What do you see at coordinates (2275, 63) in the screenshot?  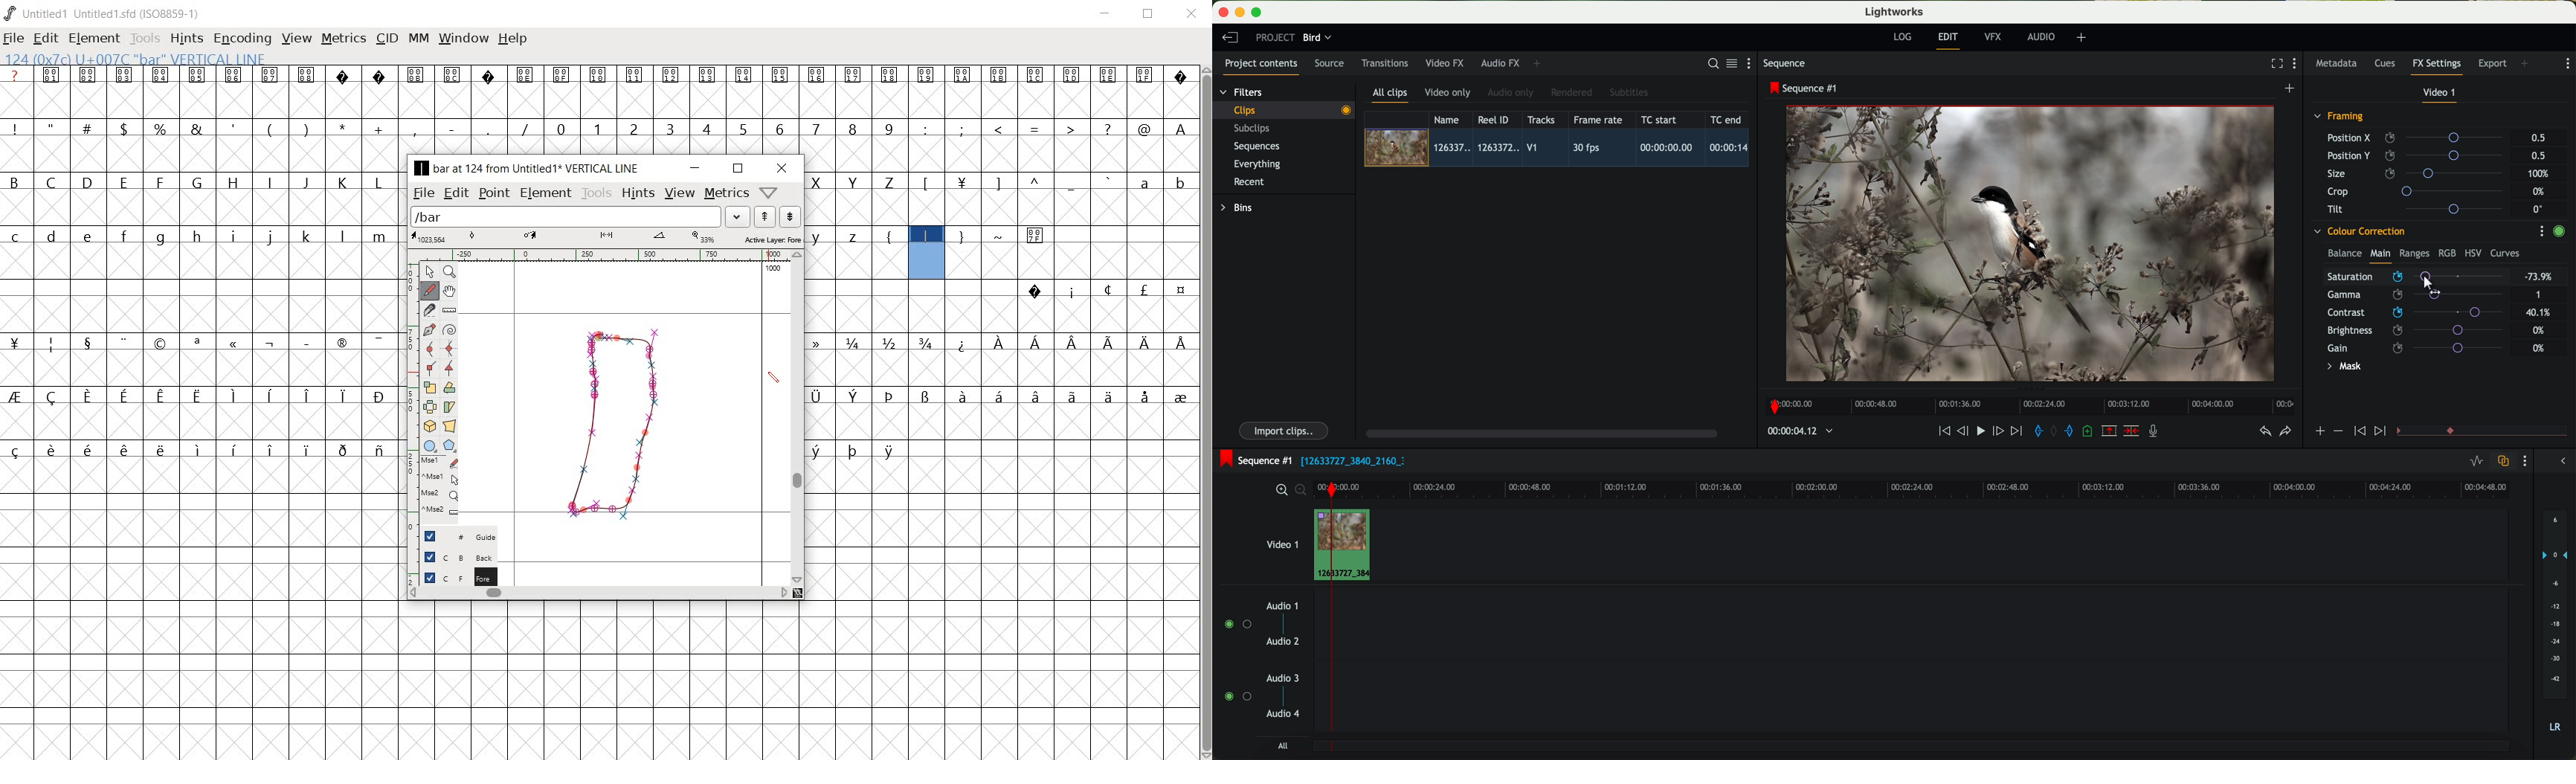 I see `fullscreen` at bounding box center [2275, 63].